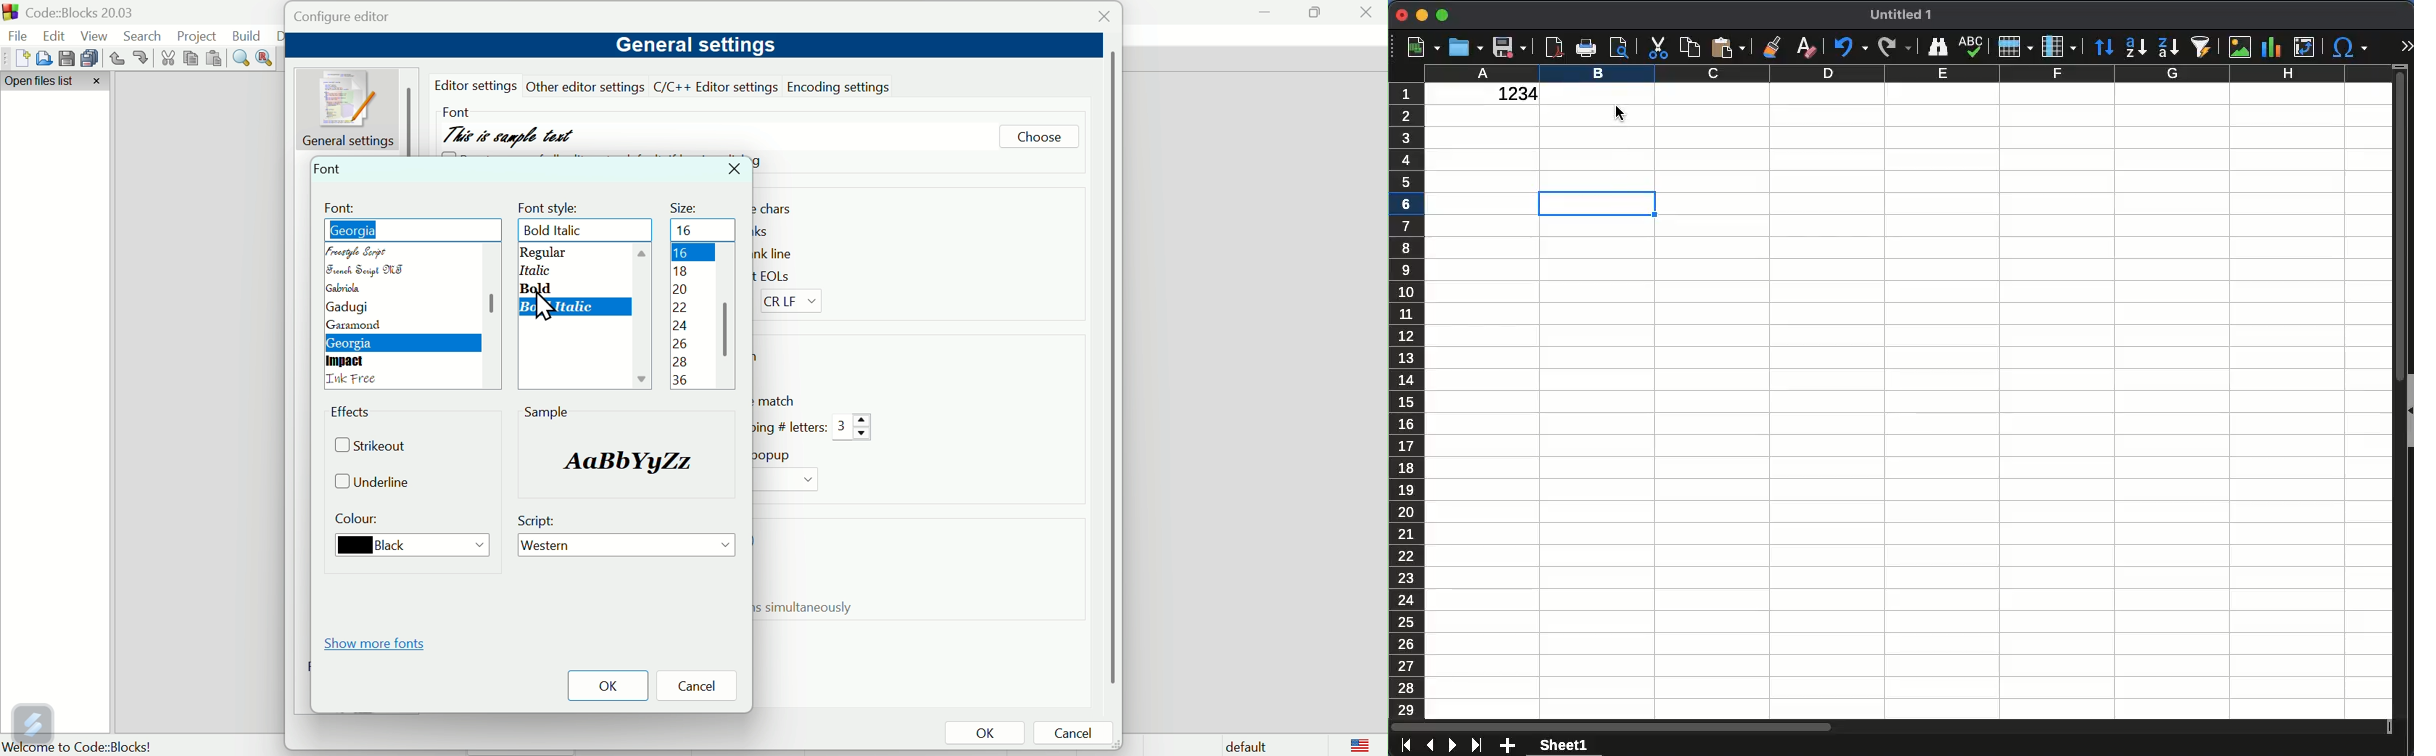  What do you see at coordinates (1432, 744) in the screenshot?
I see `previous sheet` at bounding box center [1432, 744].